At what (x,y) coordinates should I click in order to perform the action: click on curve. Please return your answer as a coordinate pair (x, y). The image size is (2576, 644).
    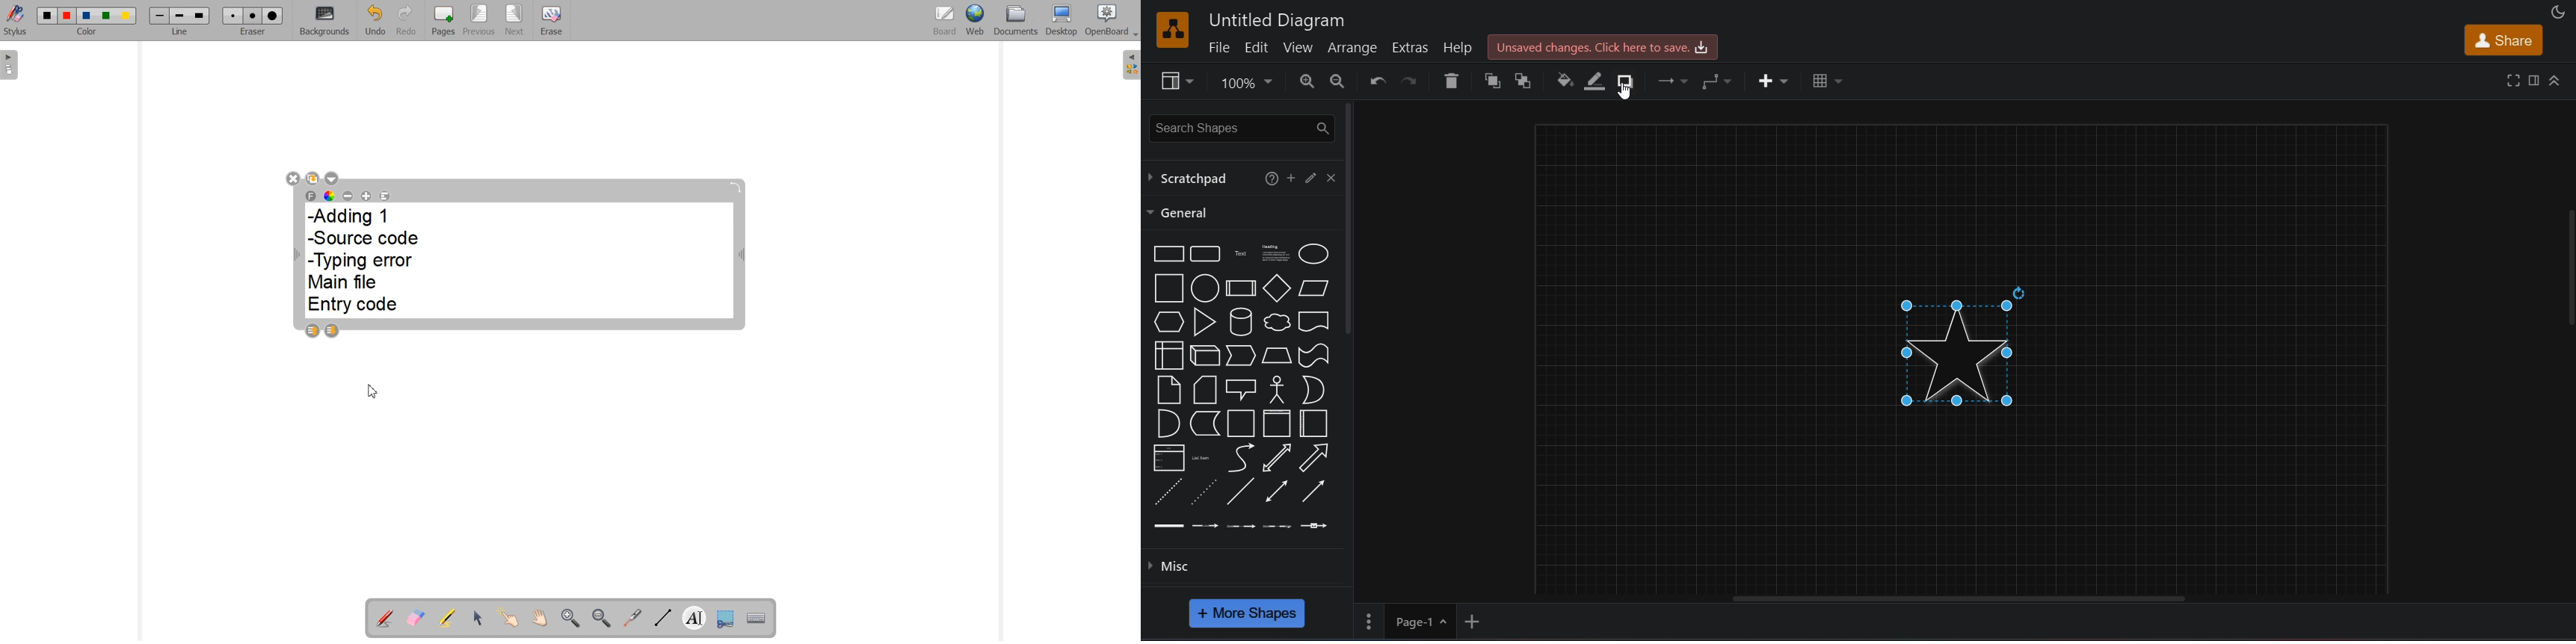
    Looking at the image, I should click on (1241, 457).